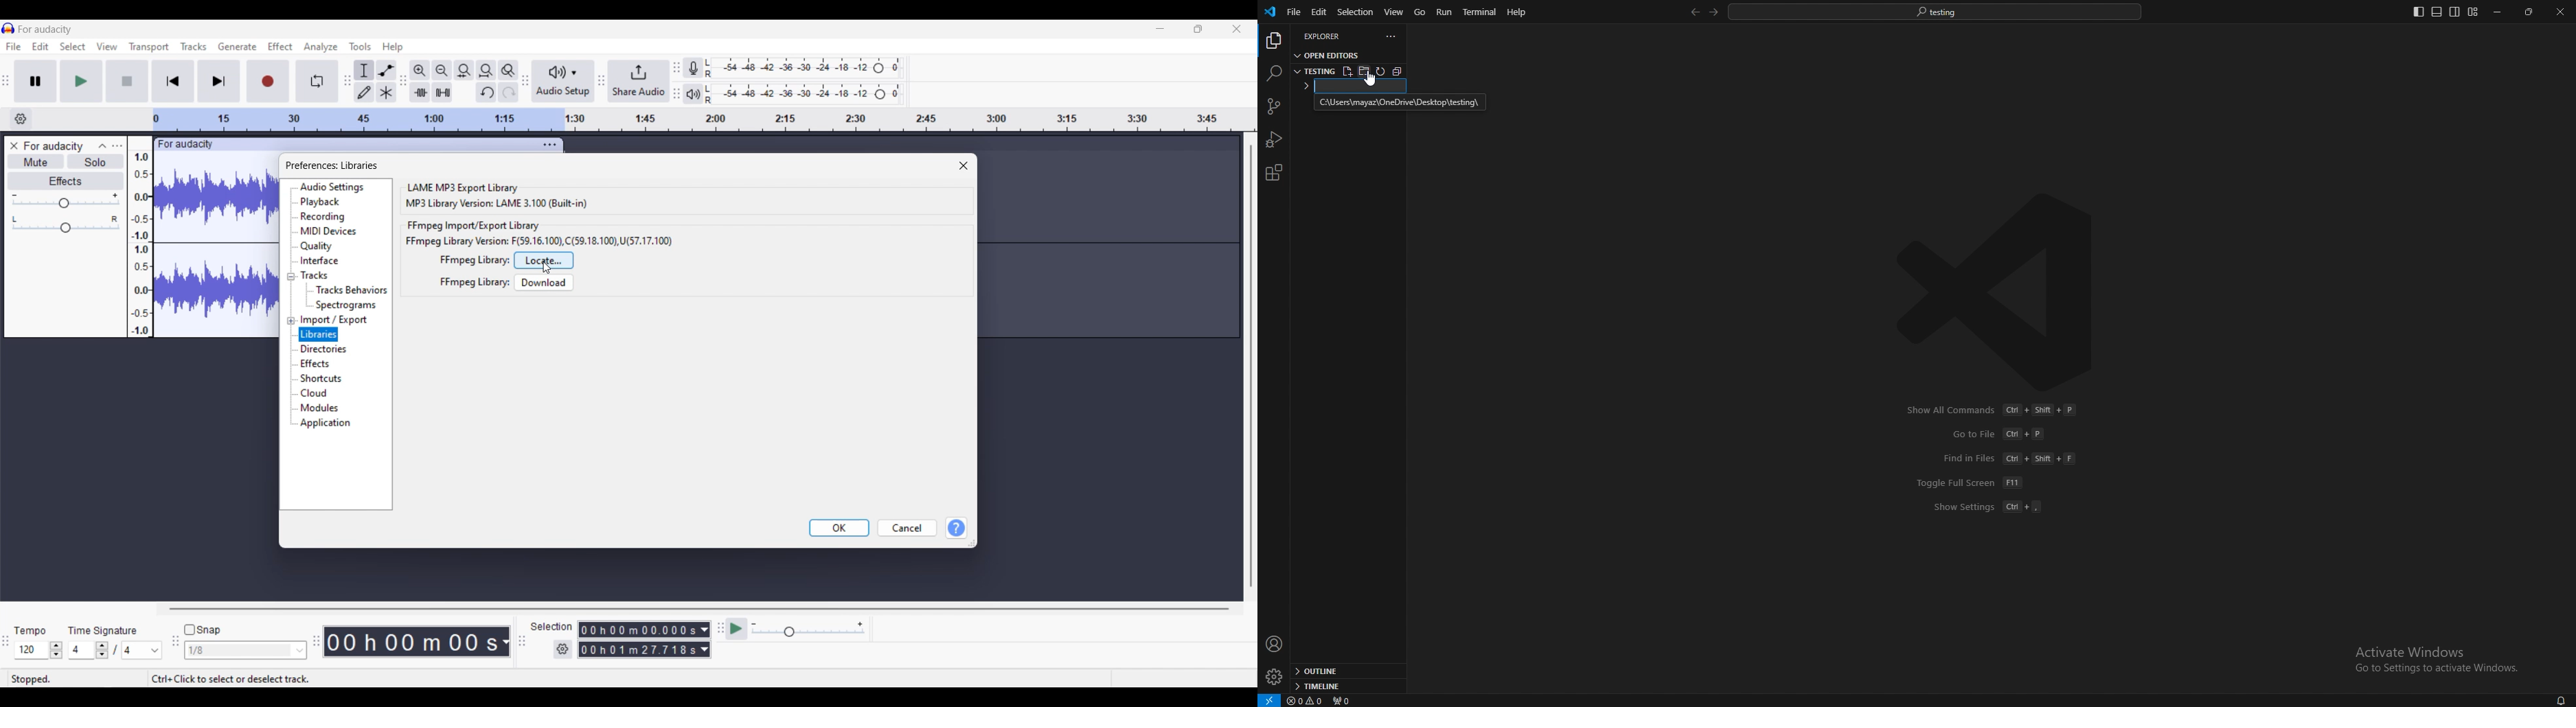 The height and width of the screenshot is (728, 2576). I want to click on Fit selection to width, so click(464, 70).